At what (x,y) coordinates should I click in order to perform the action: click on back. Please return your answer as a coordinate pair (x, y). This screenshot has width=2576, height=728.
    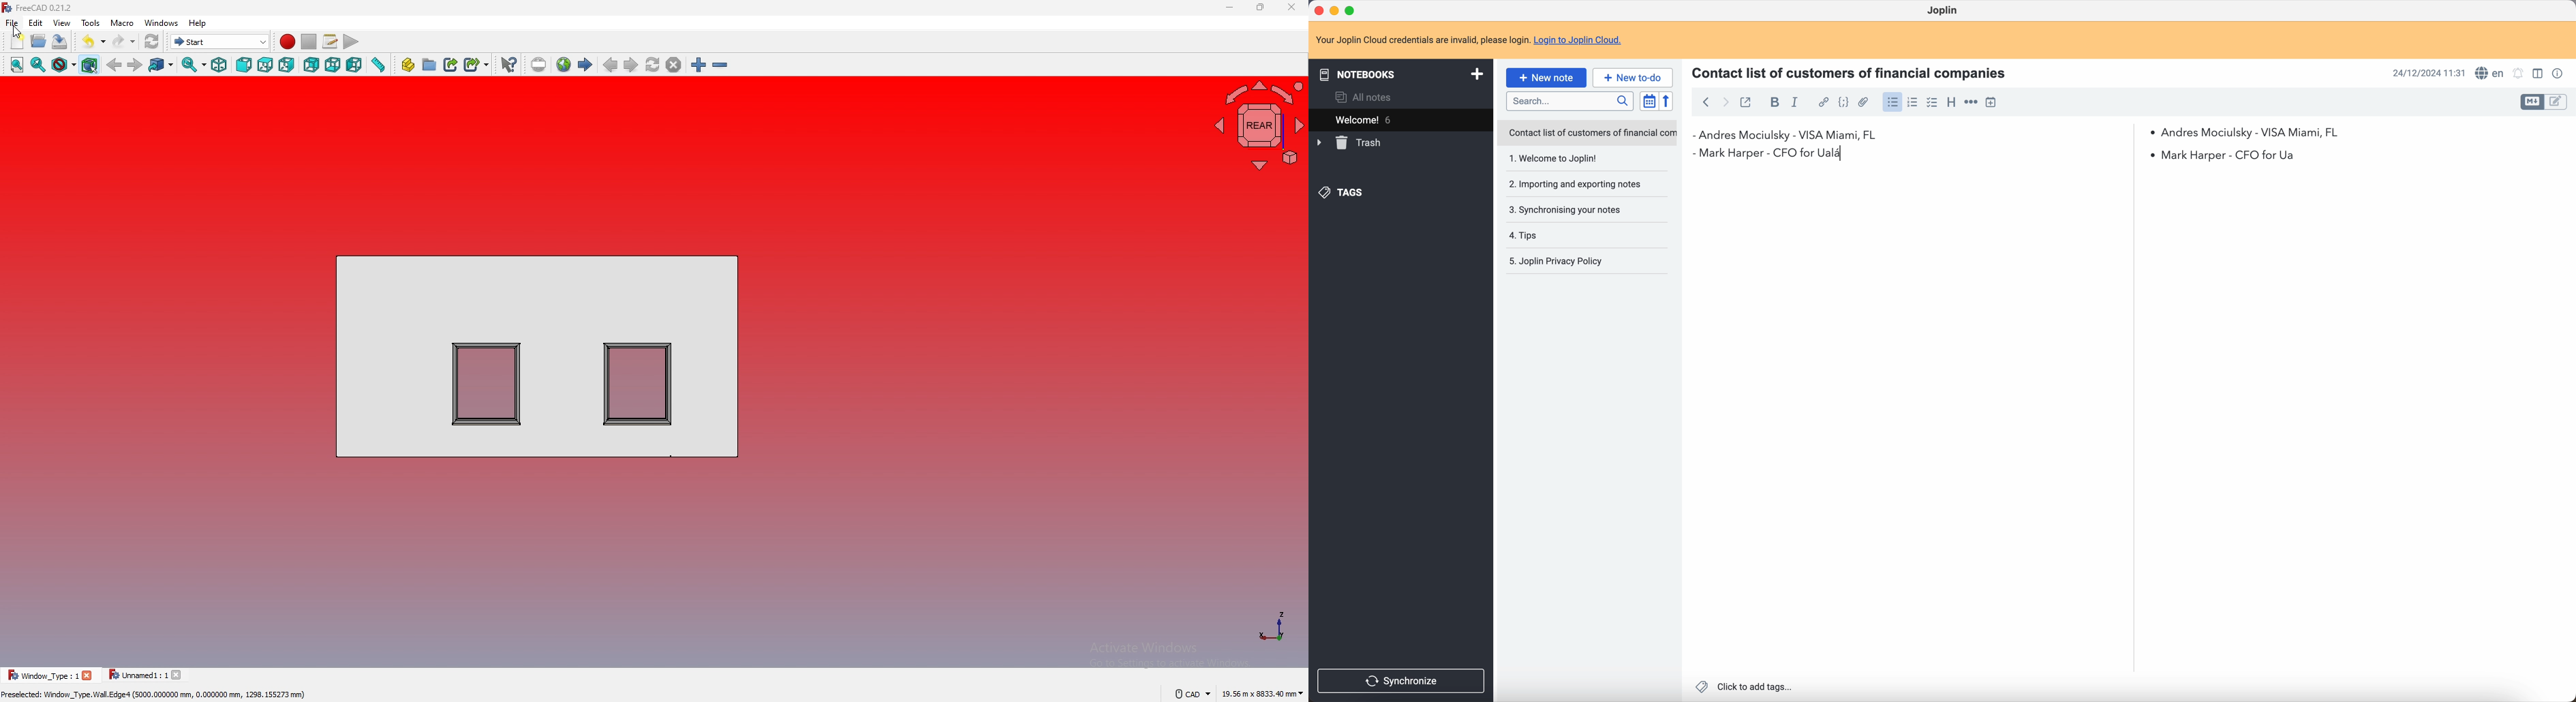
    Looking at the image, I should click on (1705, 101).